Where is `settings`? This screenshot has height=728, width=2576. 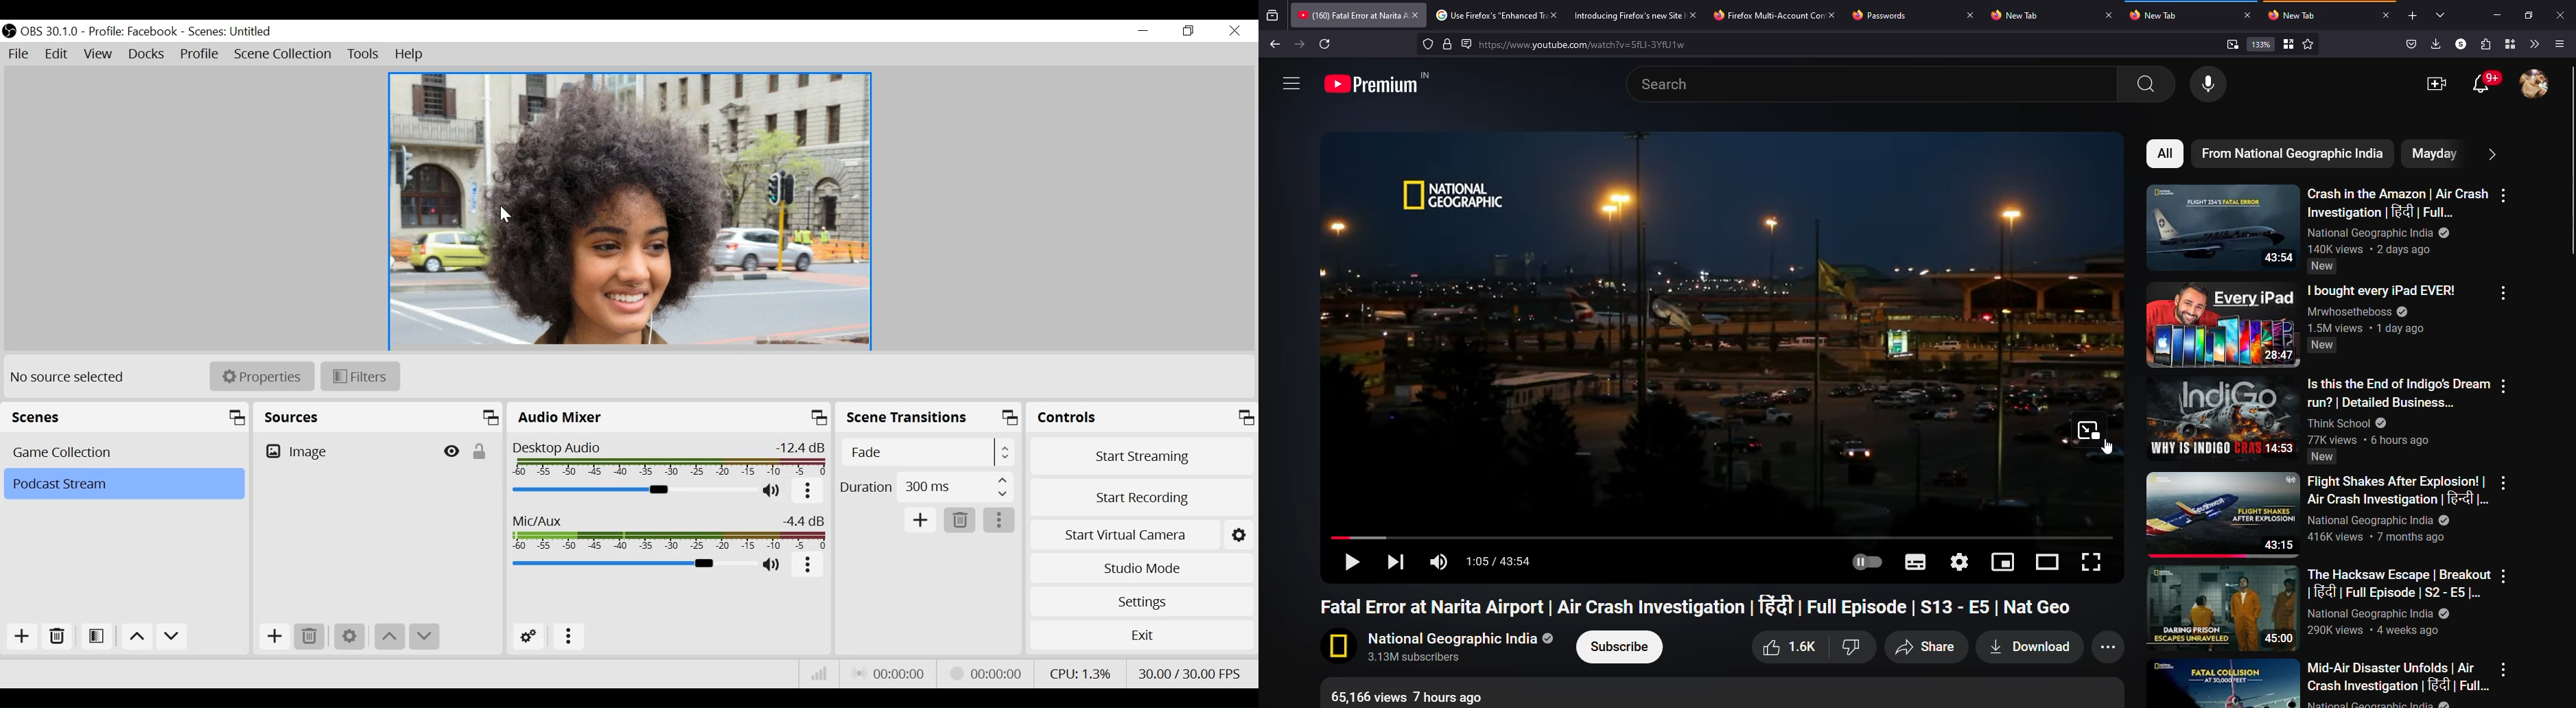
settings is located at coordinates (1961, 560).